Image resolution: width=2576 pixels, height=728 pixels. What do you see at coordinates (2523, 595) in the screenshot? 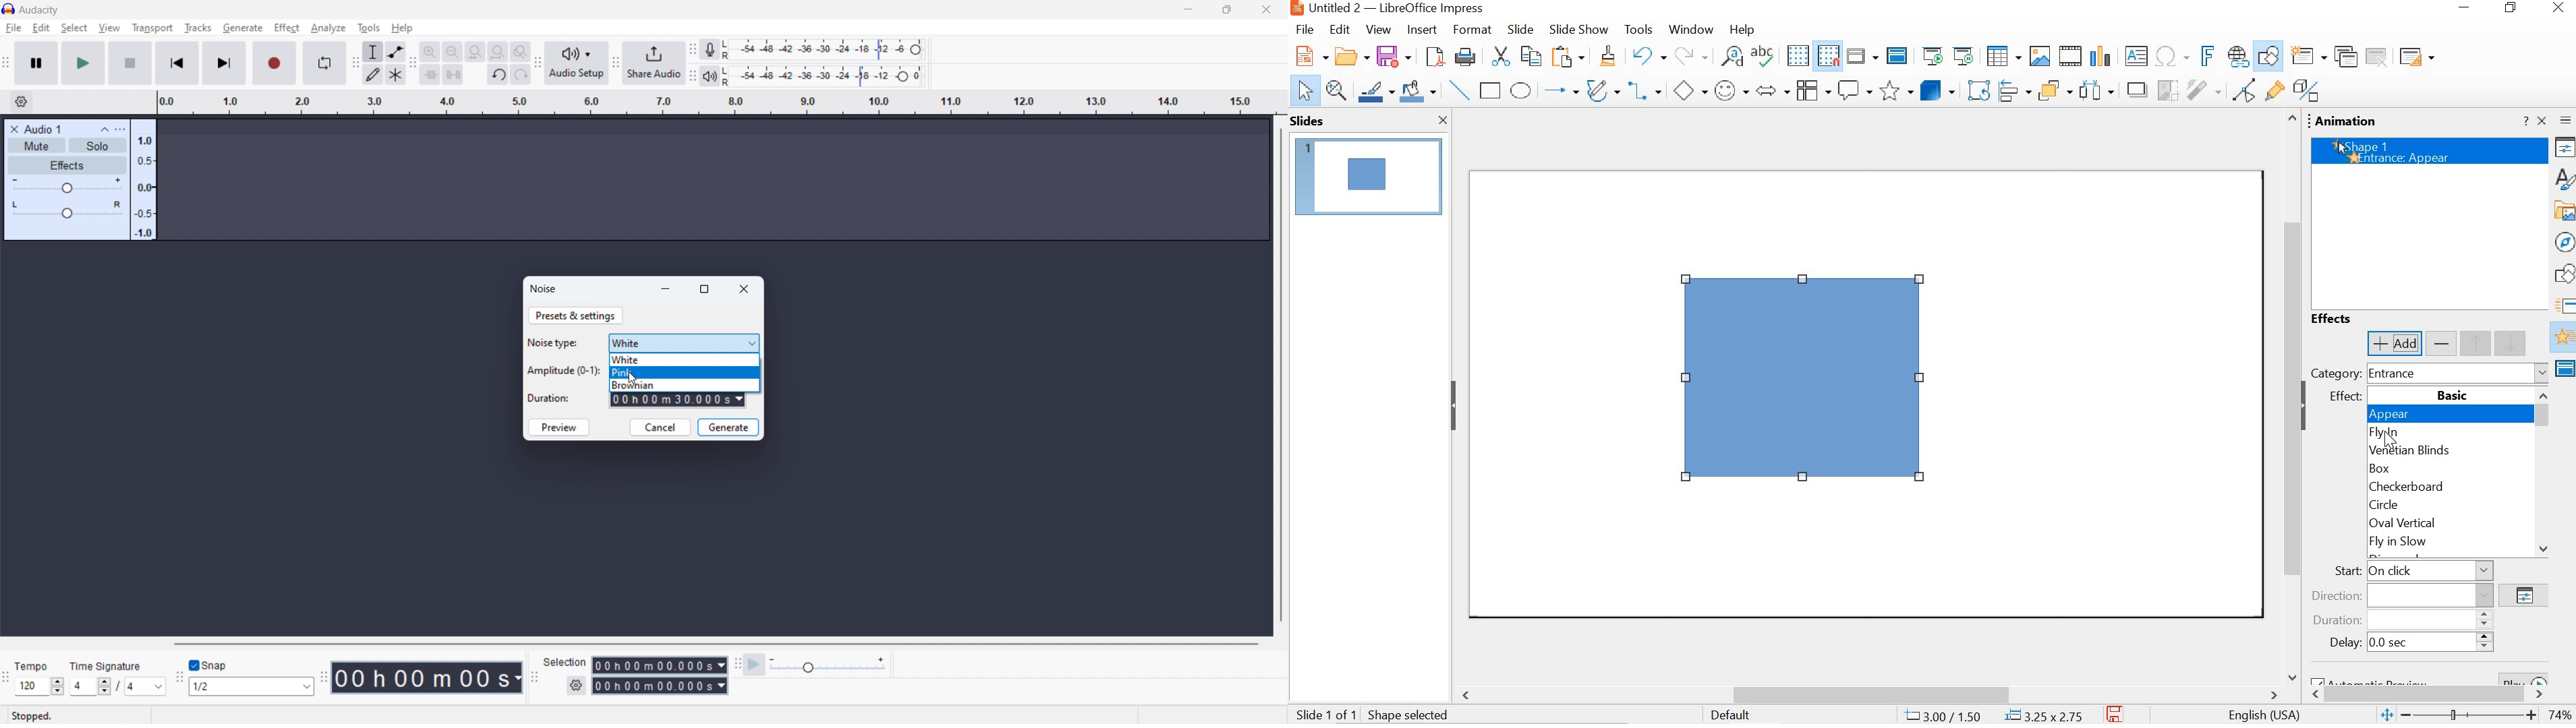
I see `direction` at bounding box center [2523, 595].